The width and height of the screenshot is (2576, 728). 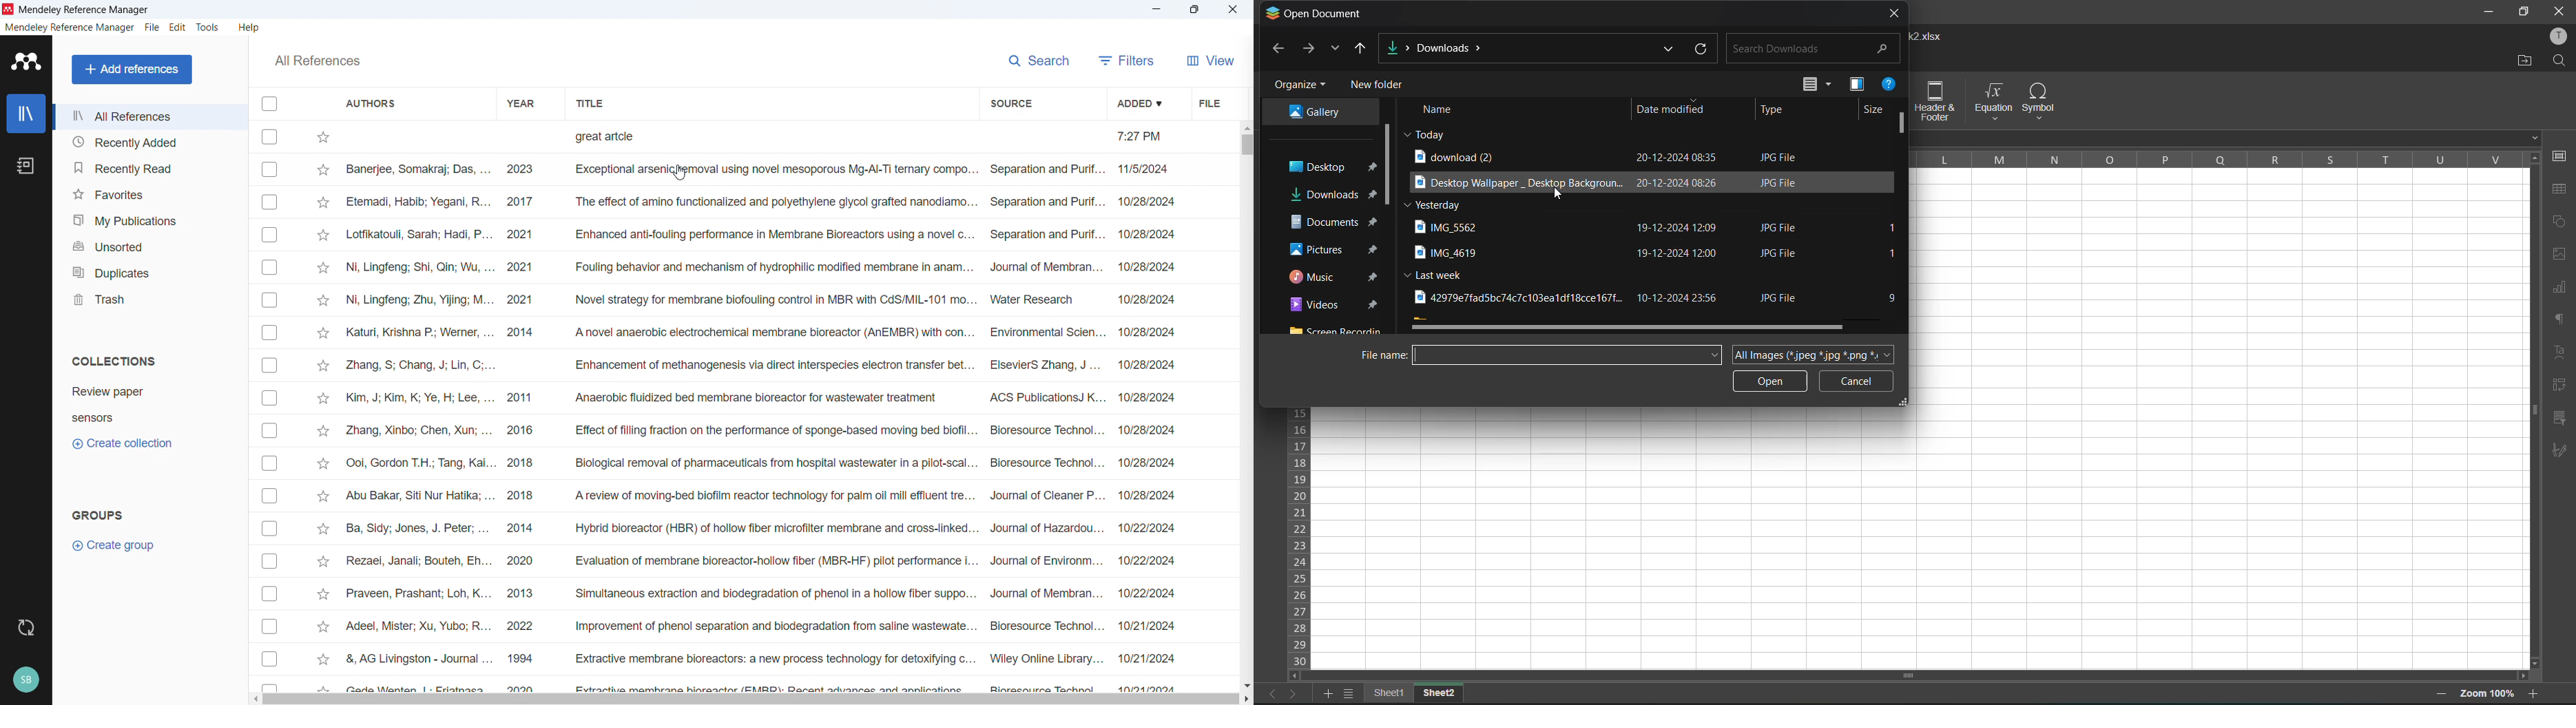 What do you see at coordinates (678, 173) in the screenshot?
I see `Cursor ` at bounding box center [678, 173].